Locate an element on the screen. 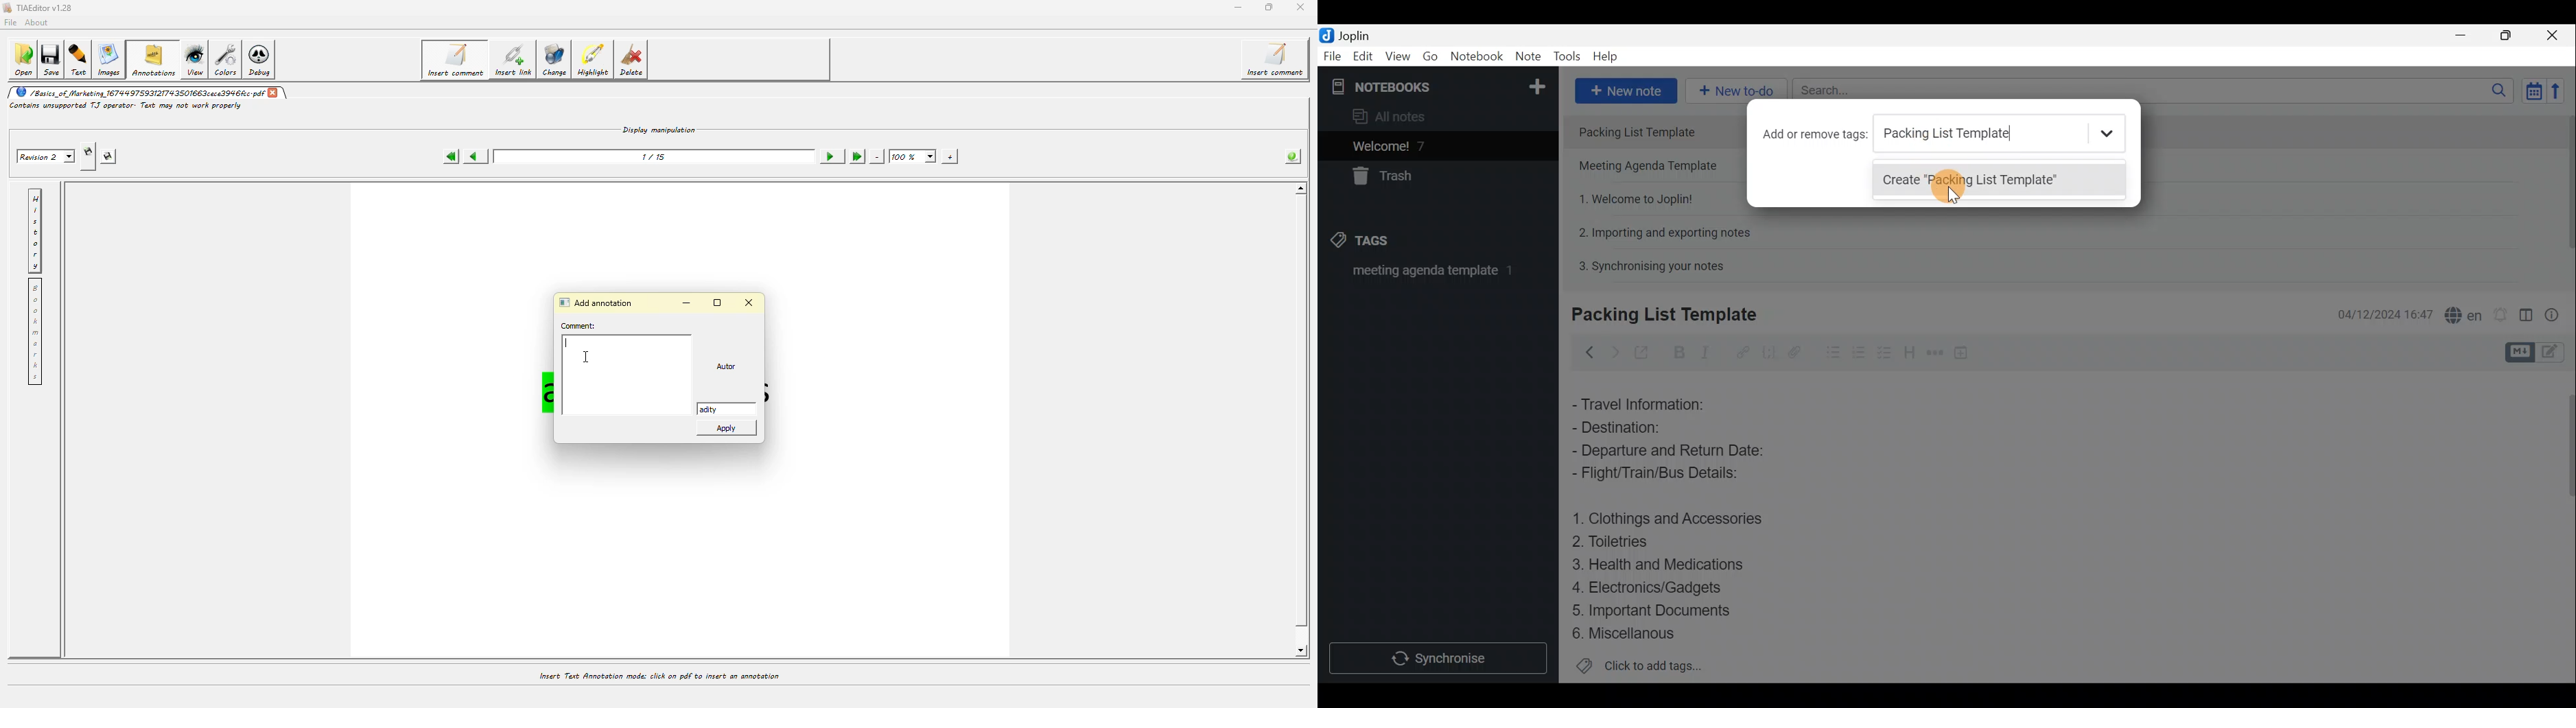  add or remove tags is located at coordinates (1817, 134).